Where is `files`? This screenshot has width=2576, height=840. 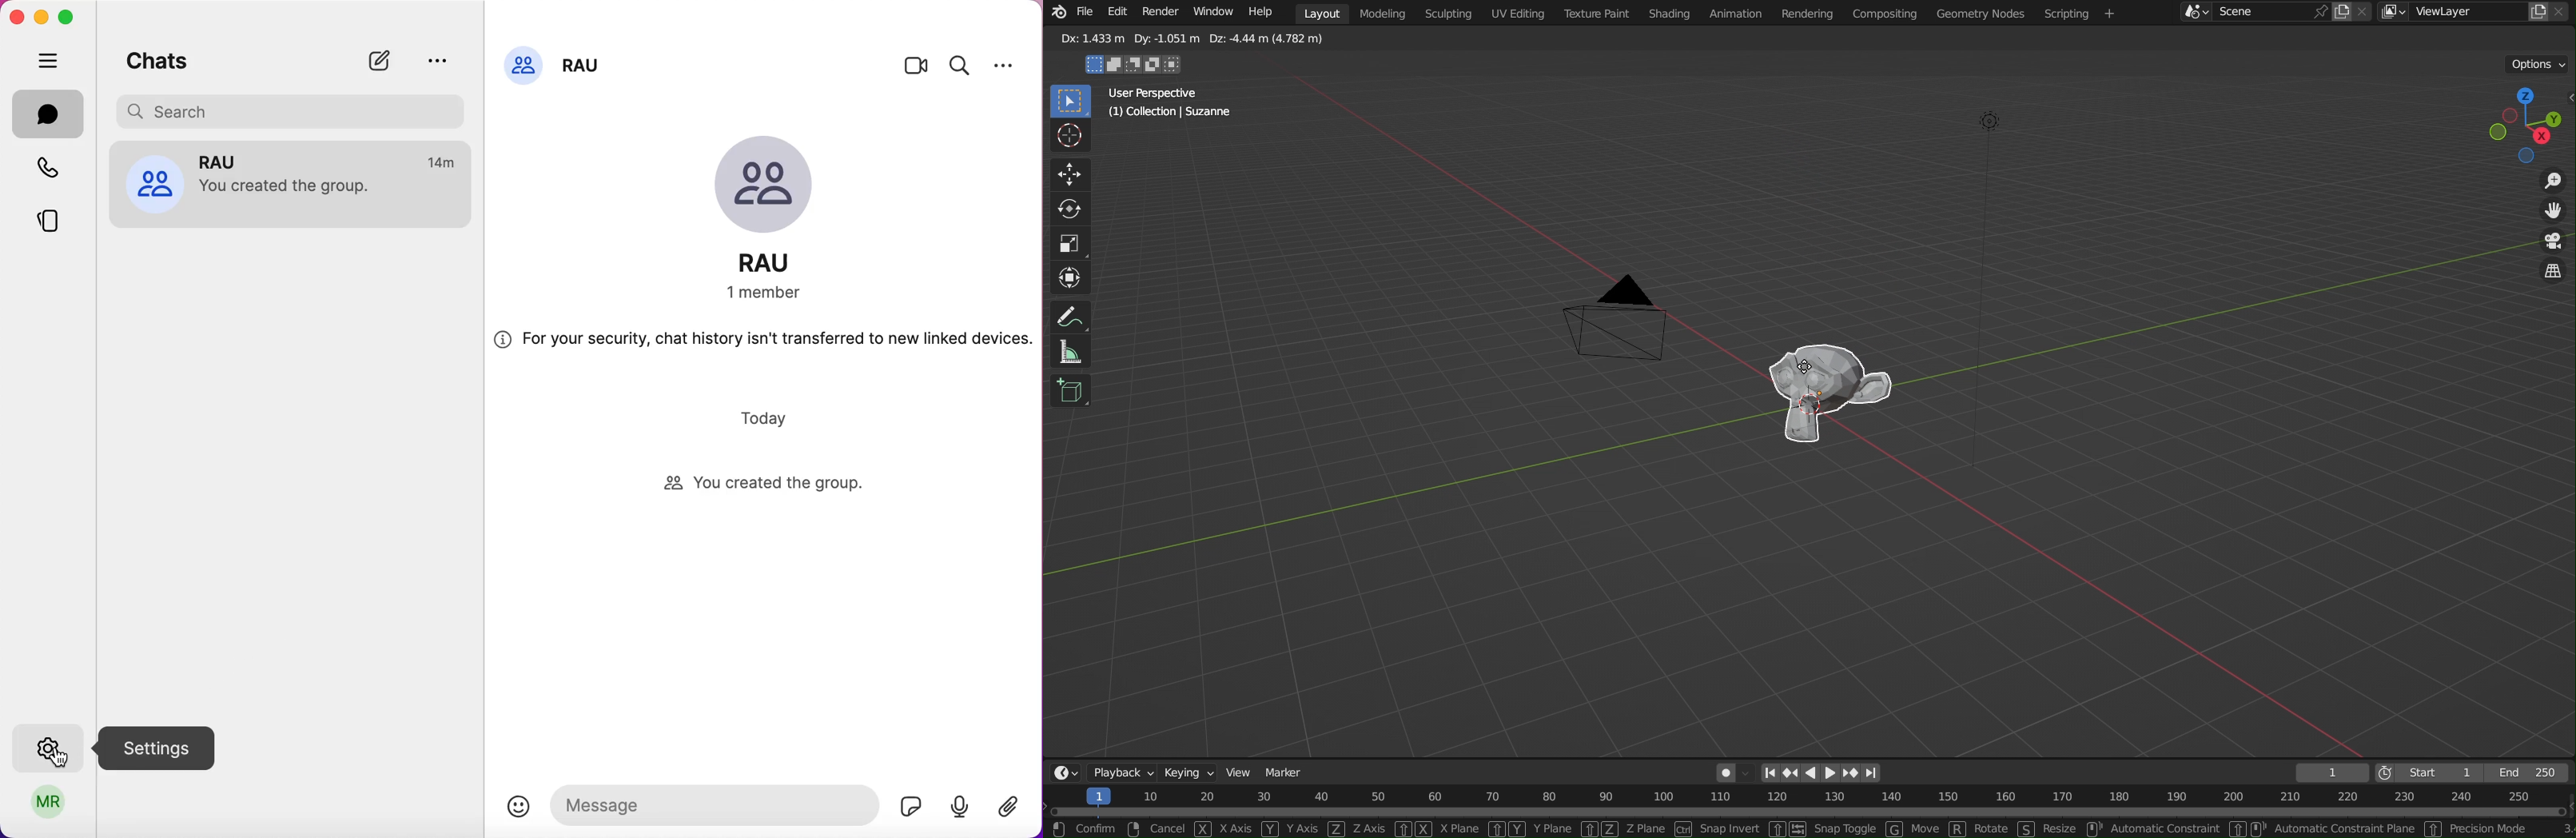 files is located at coordinates (2537, 12).